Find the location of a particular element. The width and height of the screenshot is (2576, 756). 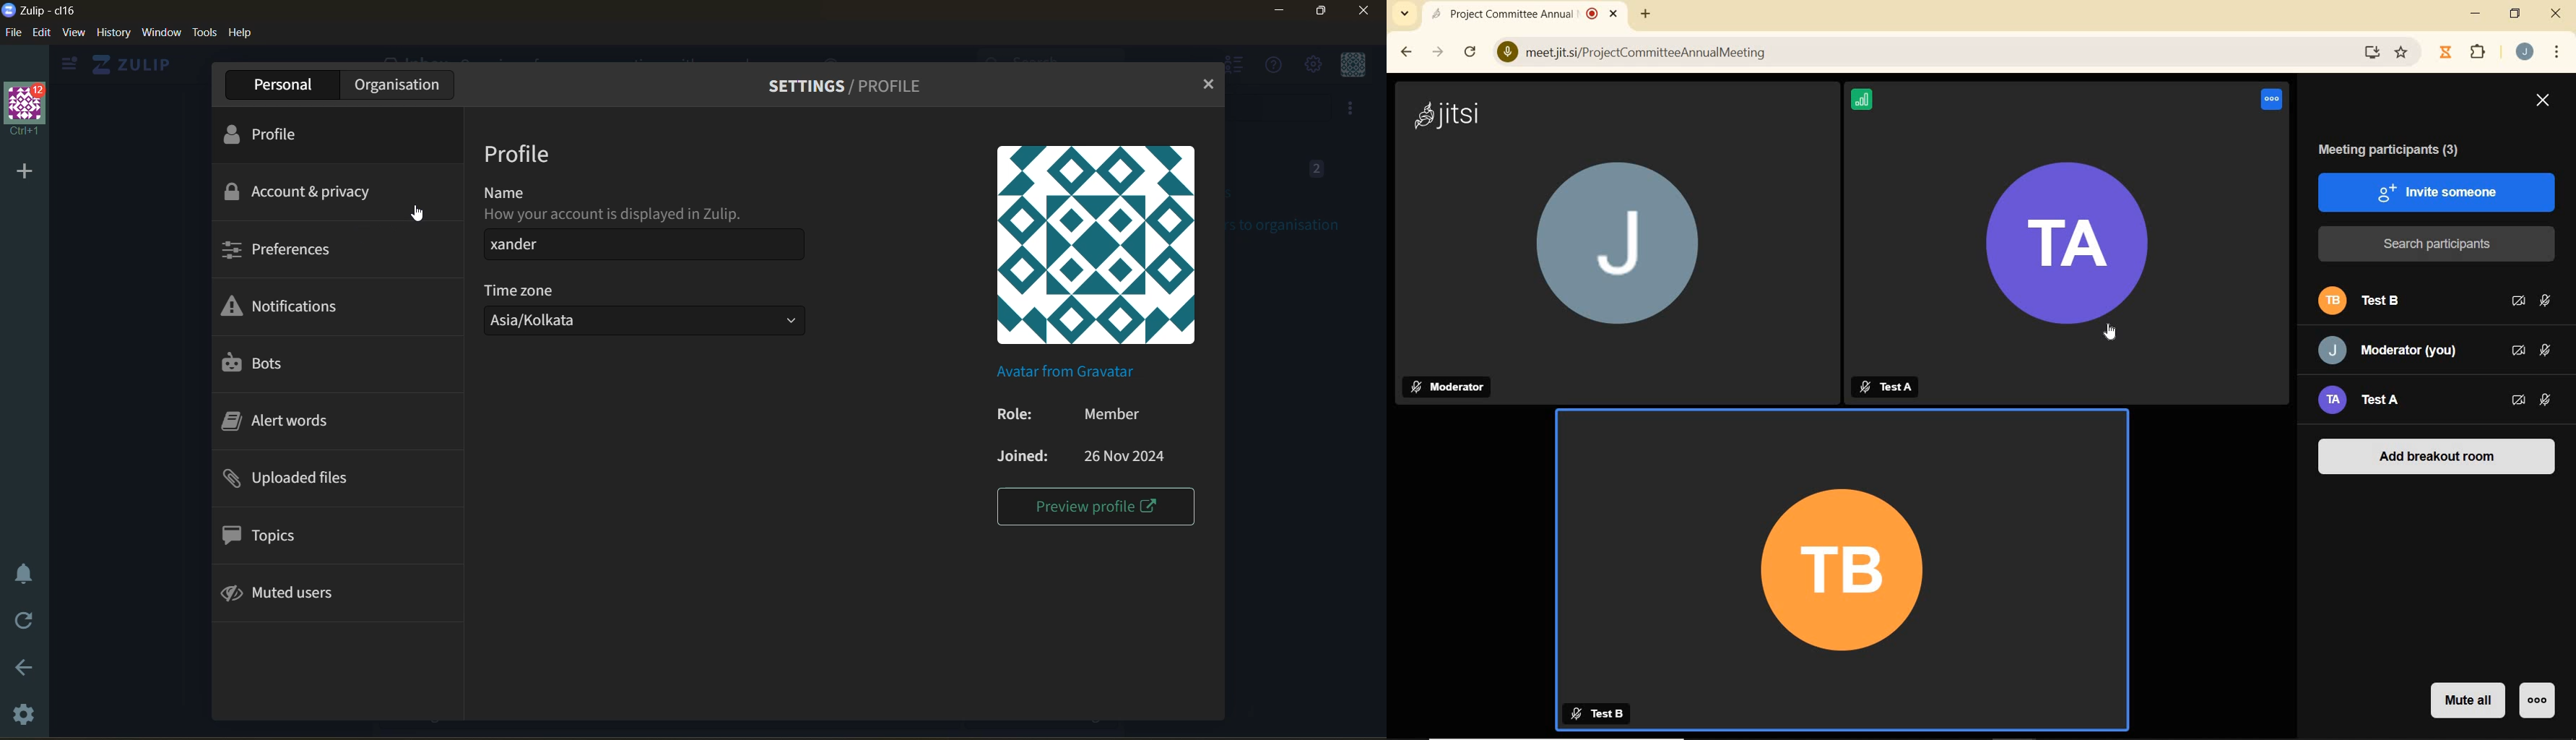

ADD BREAKOUT ROOM is located at coordinates (2436, 459).